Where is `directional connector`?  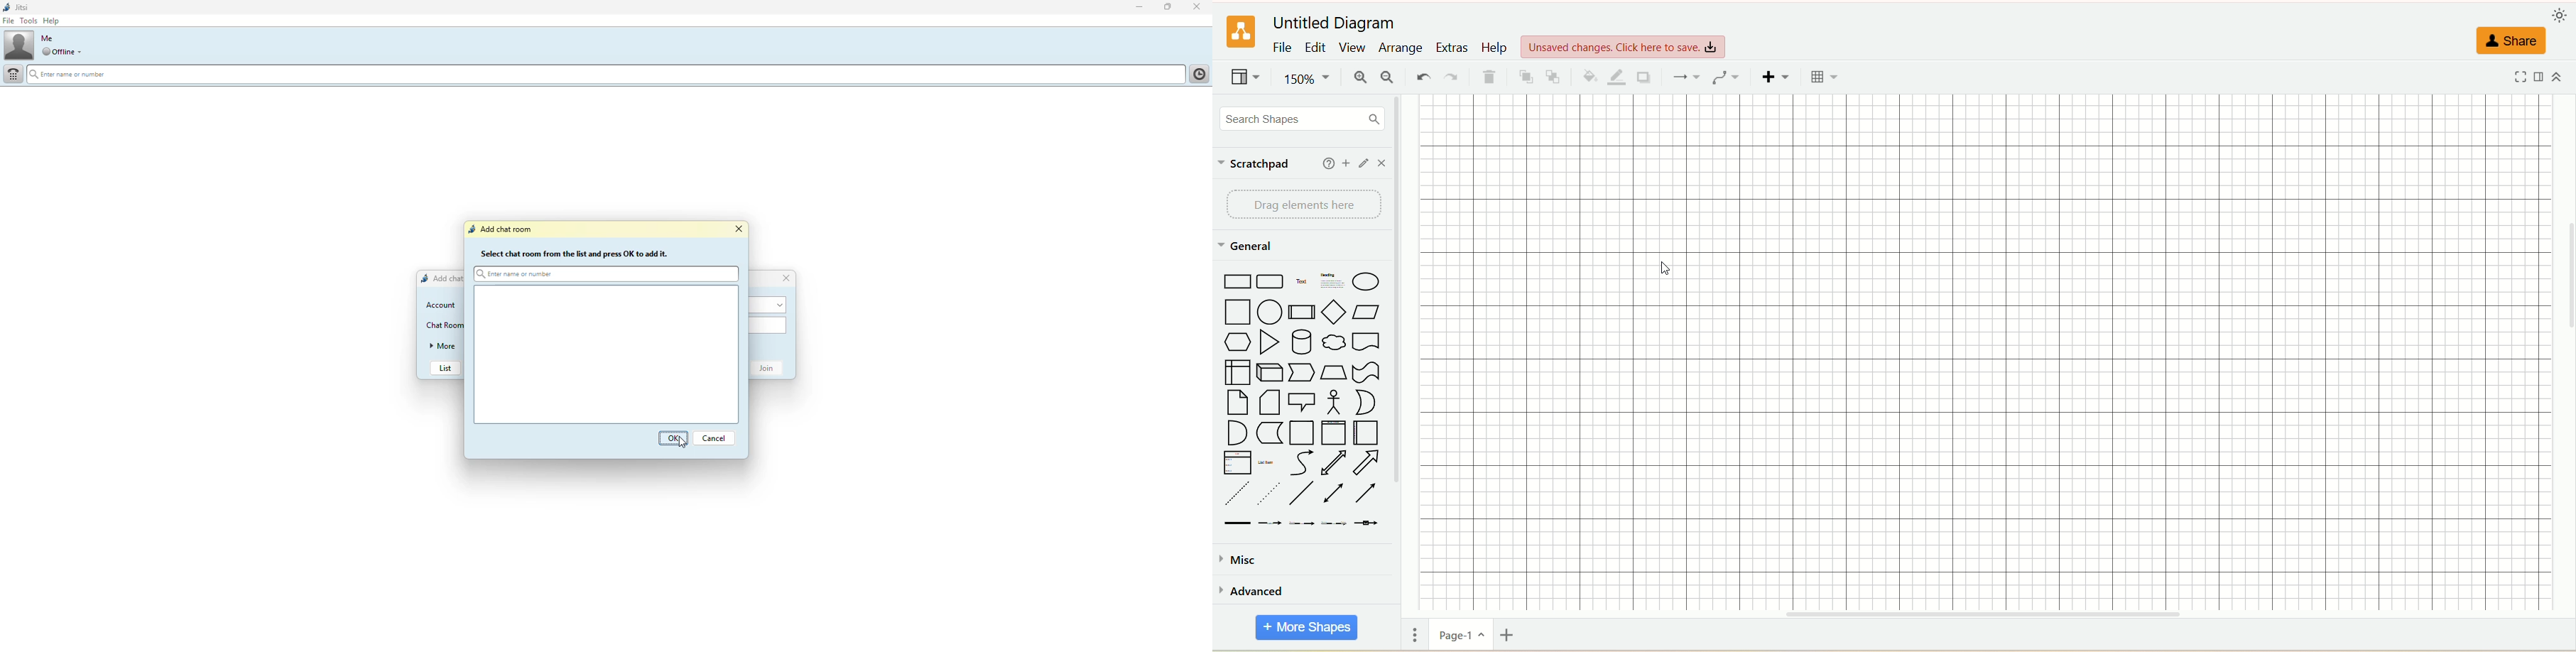
directional connector is located at coordinates (1366, 493).